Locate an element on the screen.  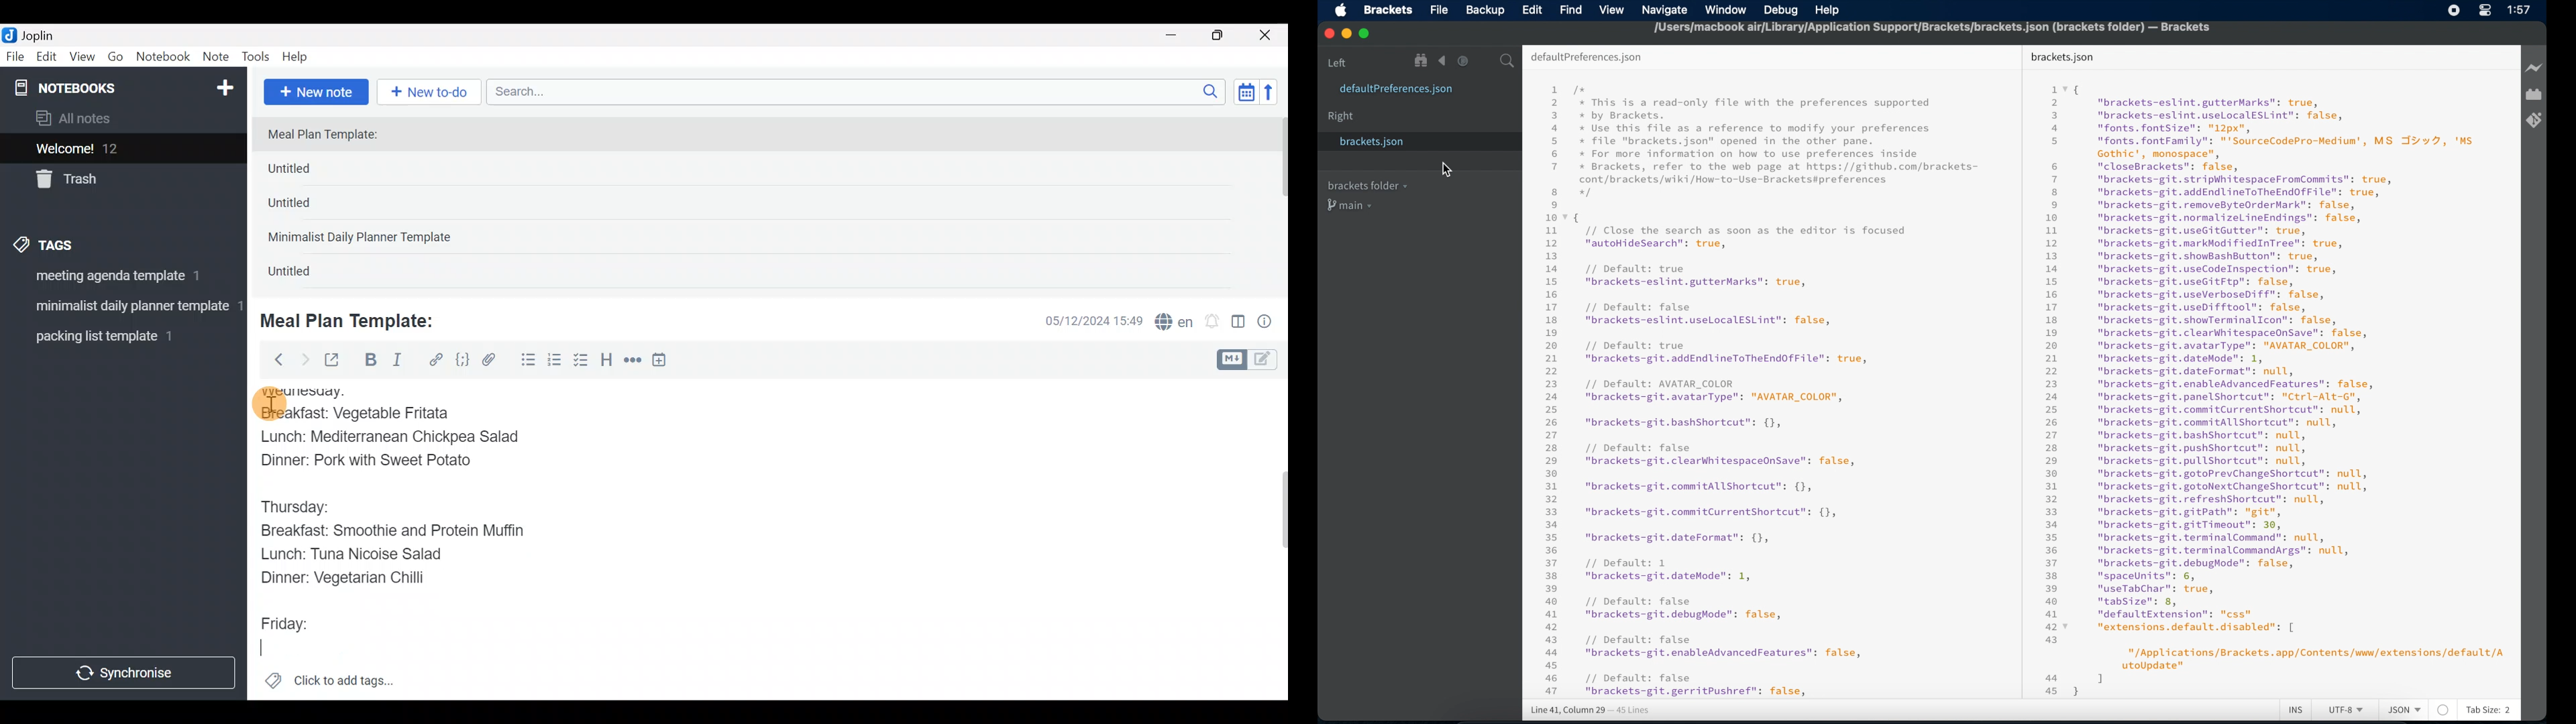
Edit is located at coordinates (47, 59).